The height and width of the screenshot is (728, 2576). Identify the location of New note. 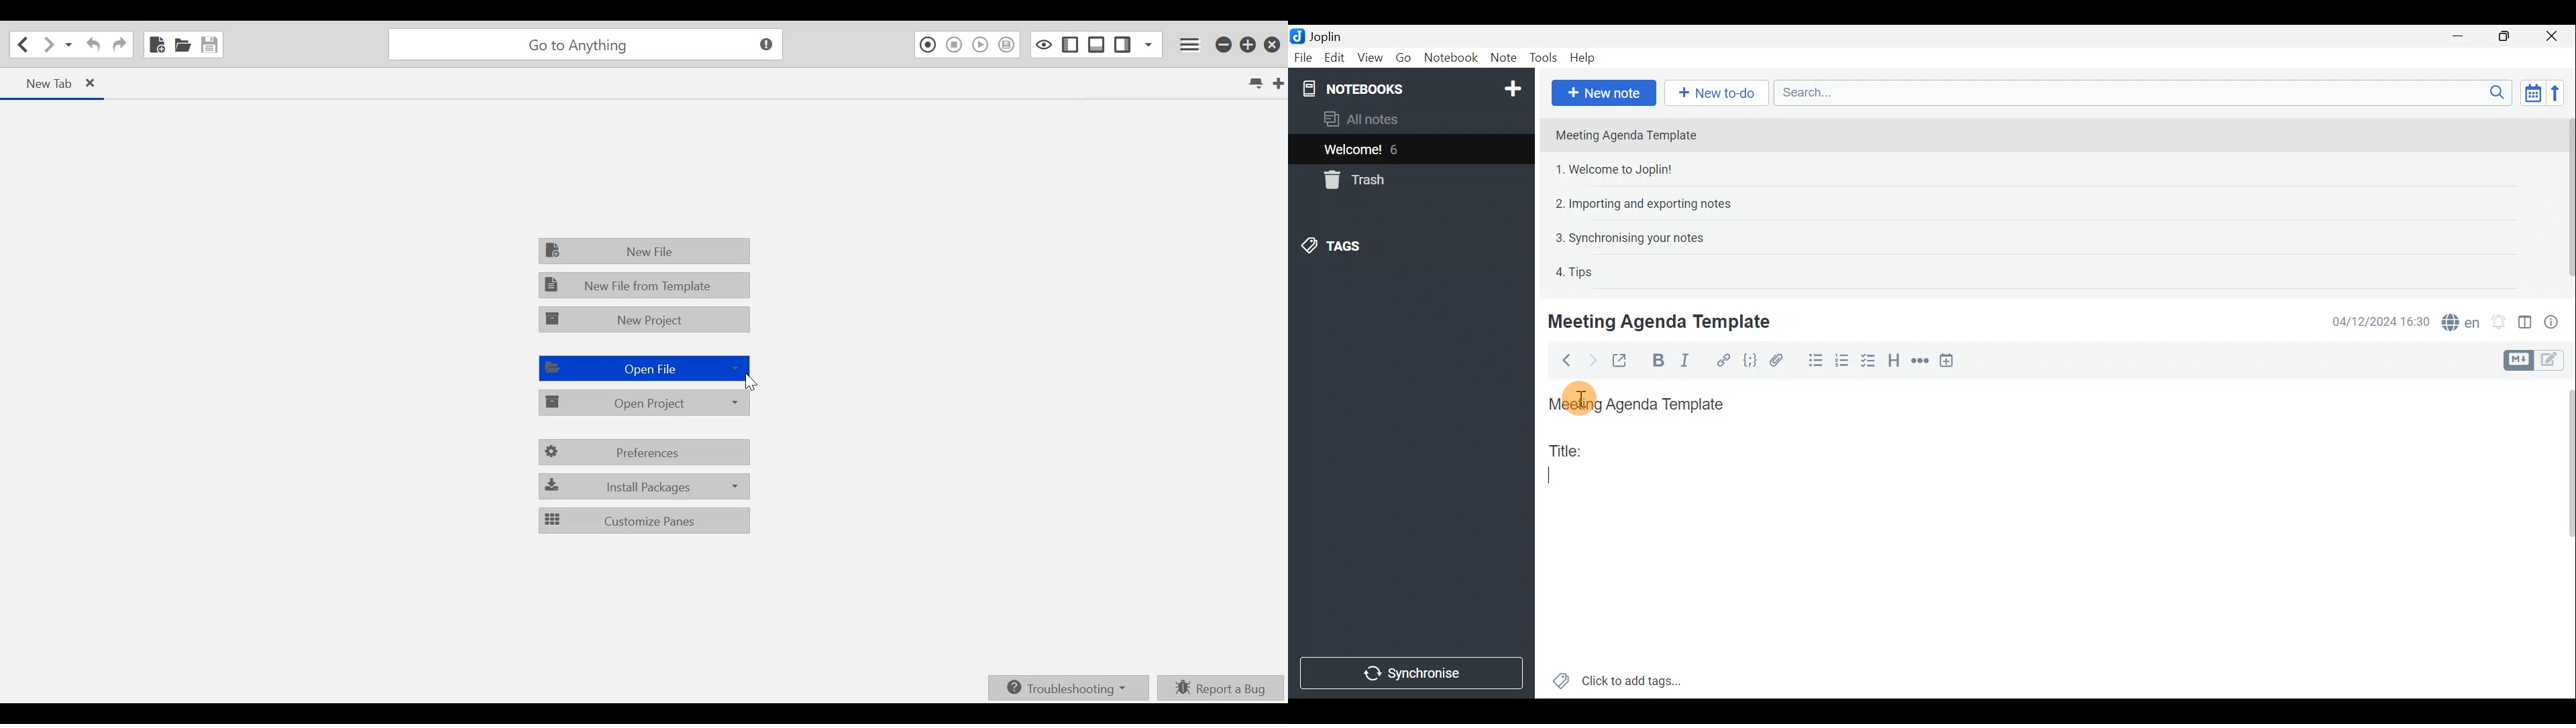
(1604, 93).